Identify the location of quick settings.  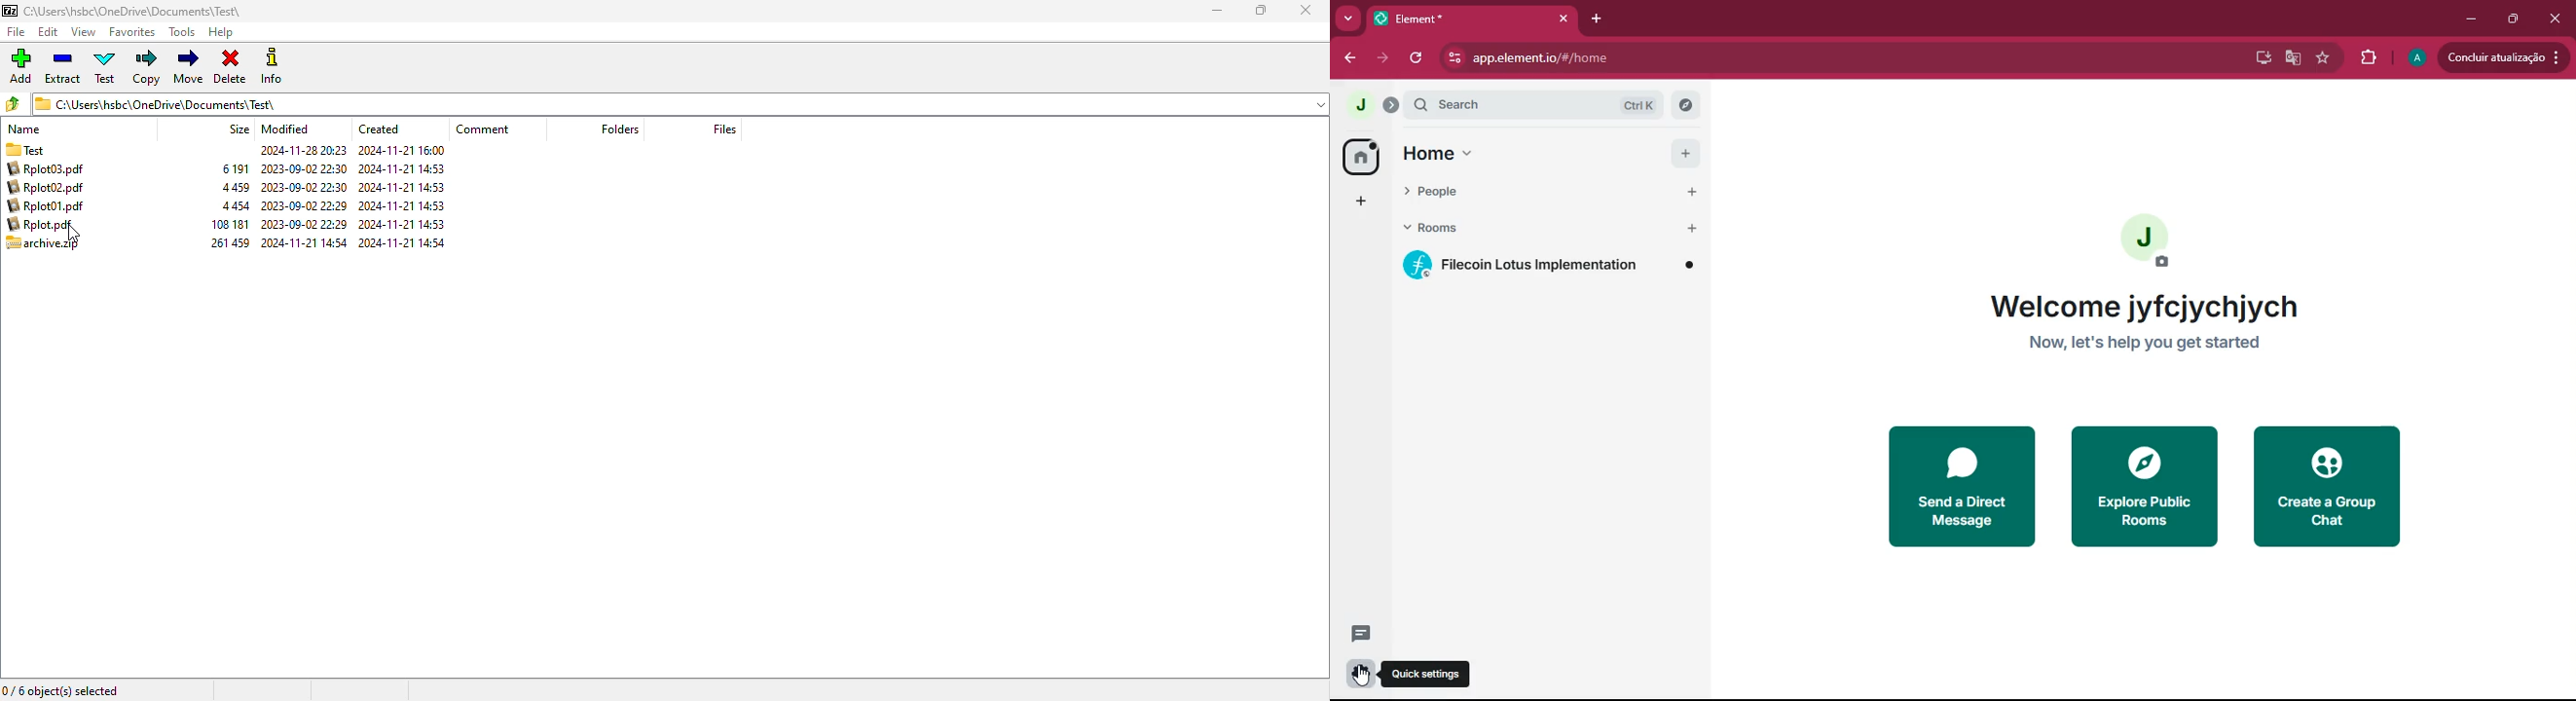
(1424, 674).